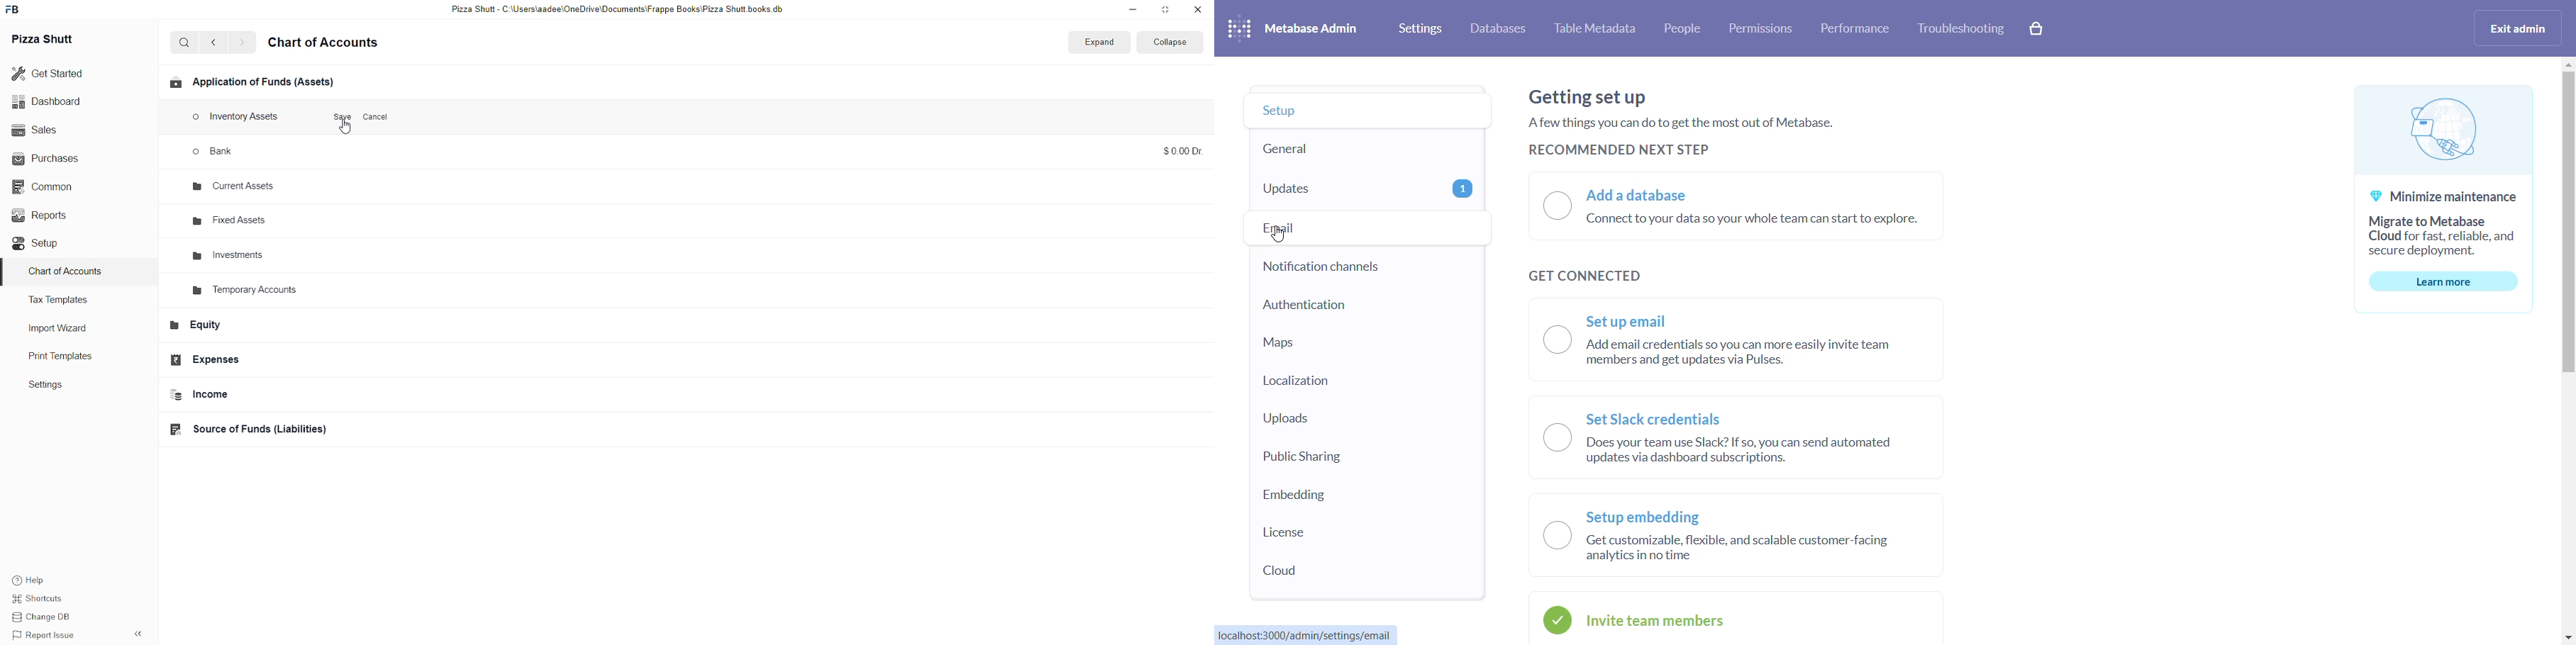 The height and width of the screenshot is (672, 2576). Describe the element at coordinates (55, 217) in the screenshot. I see `Reports` at that location.